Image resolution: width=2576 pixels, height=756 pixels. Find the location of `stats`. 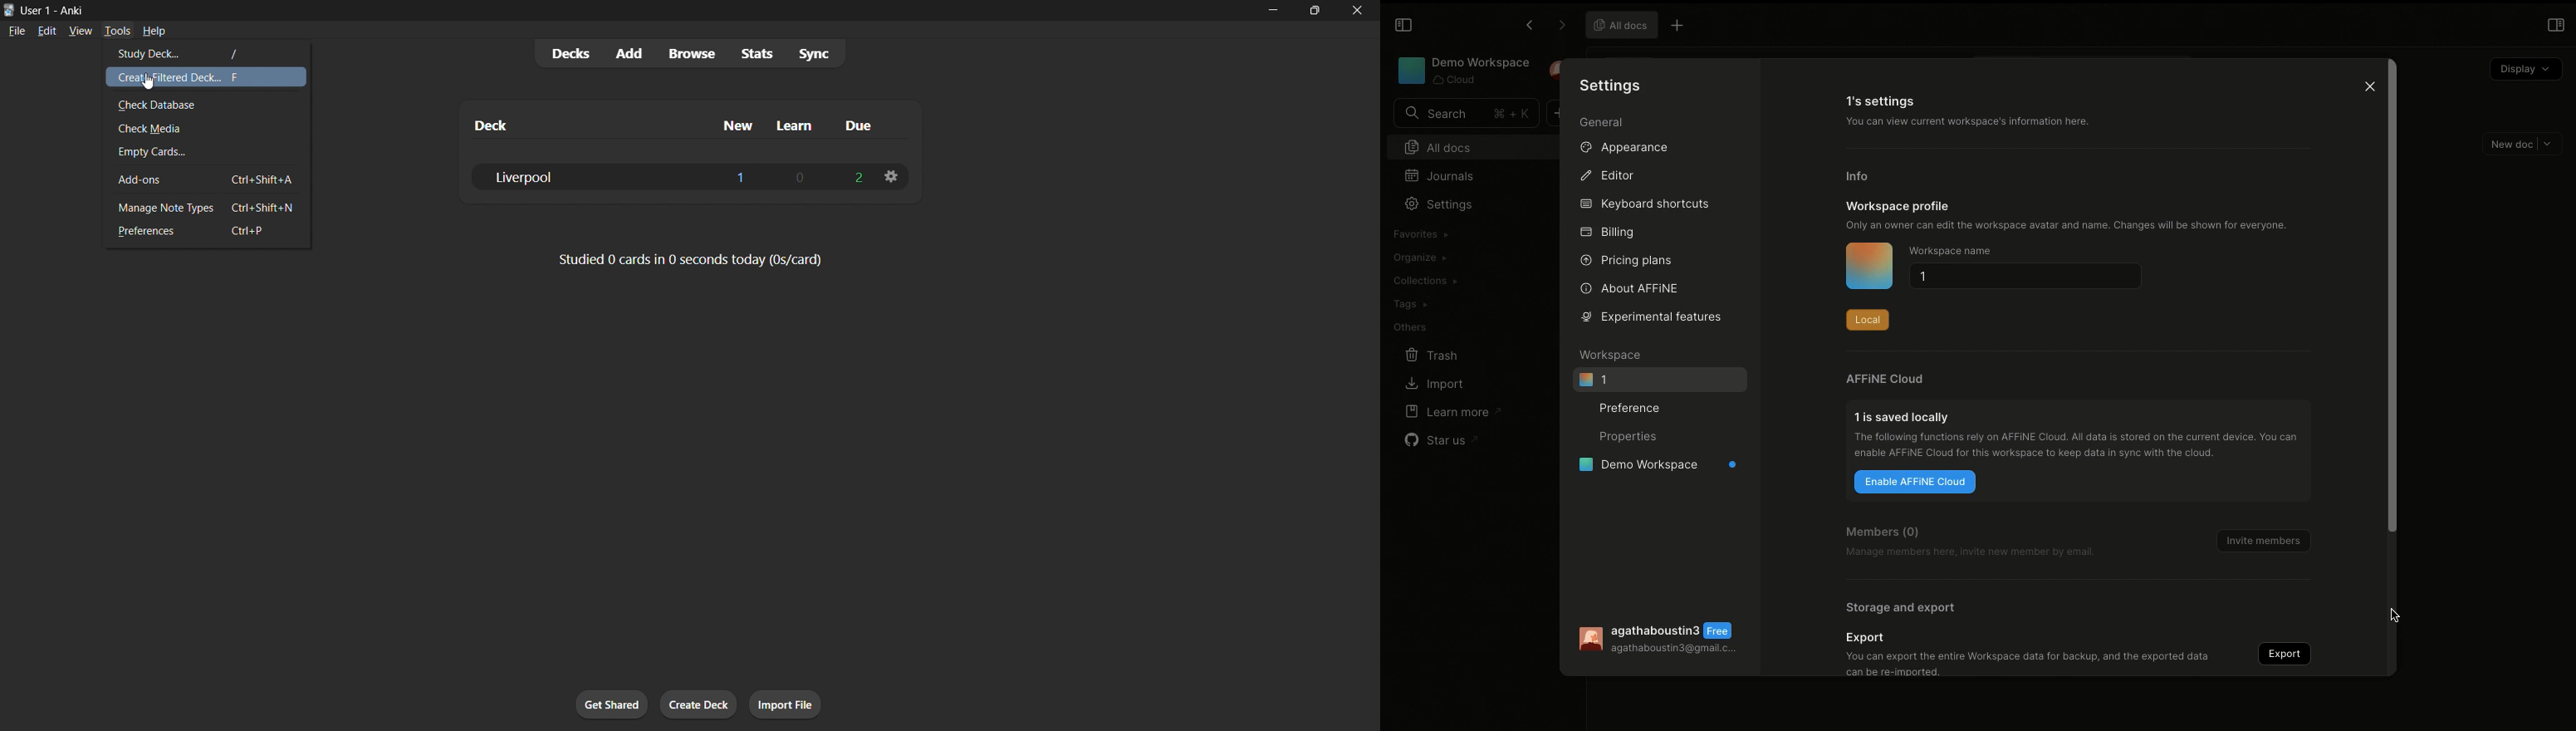

stats is located at coordinates (758, 53).